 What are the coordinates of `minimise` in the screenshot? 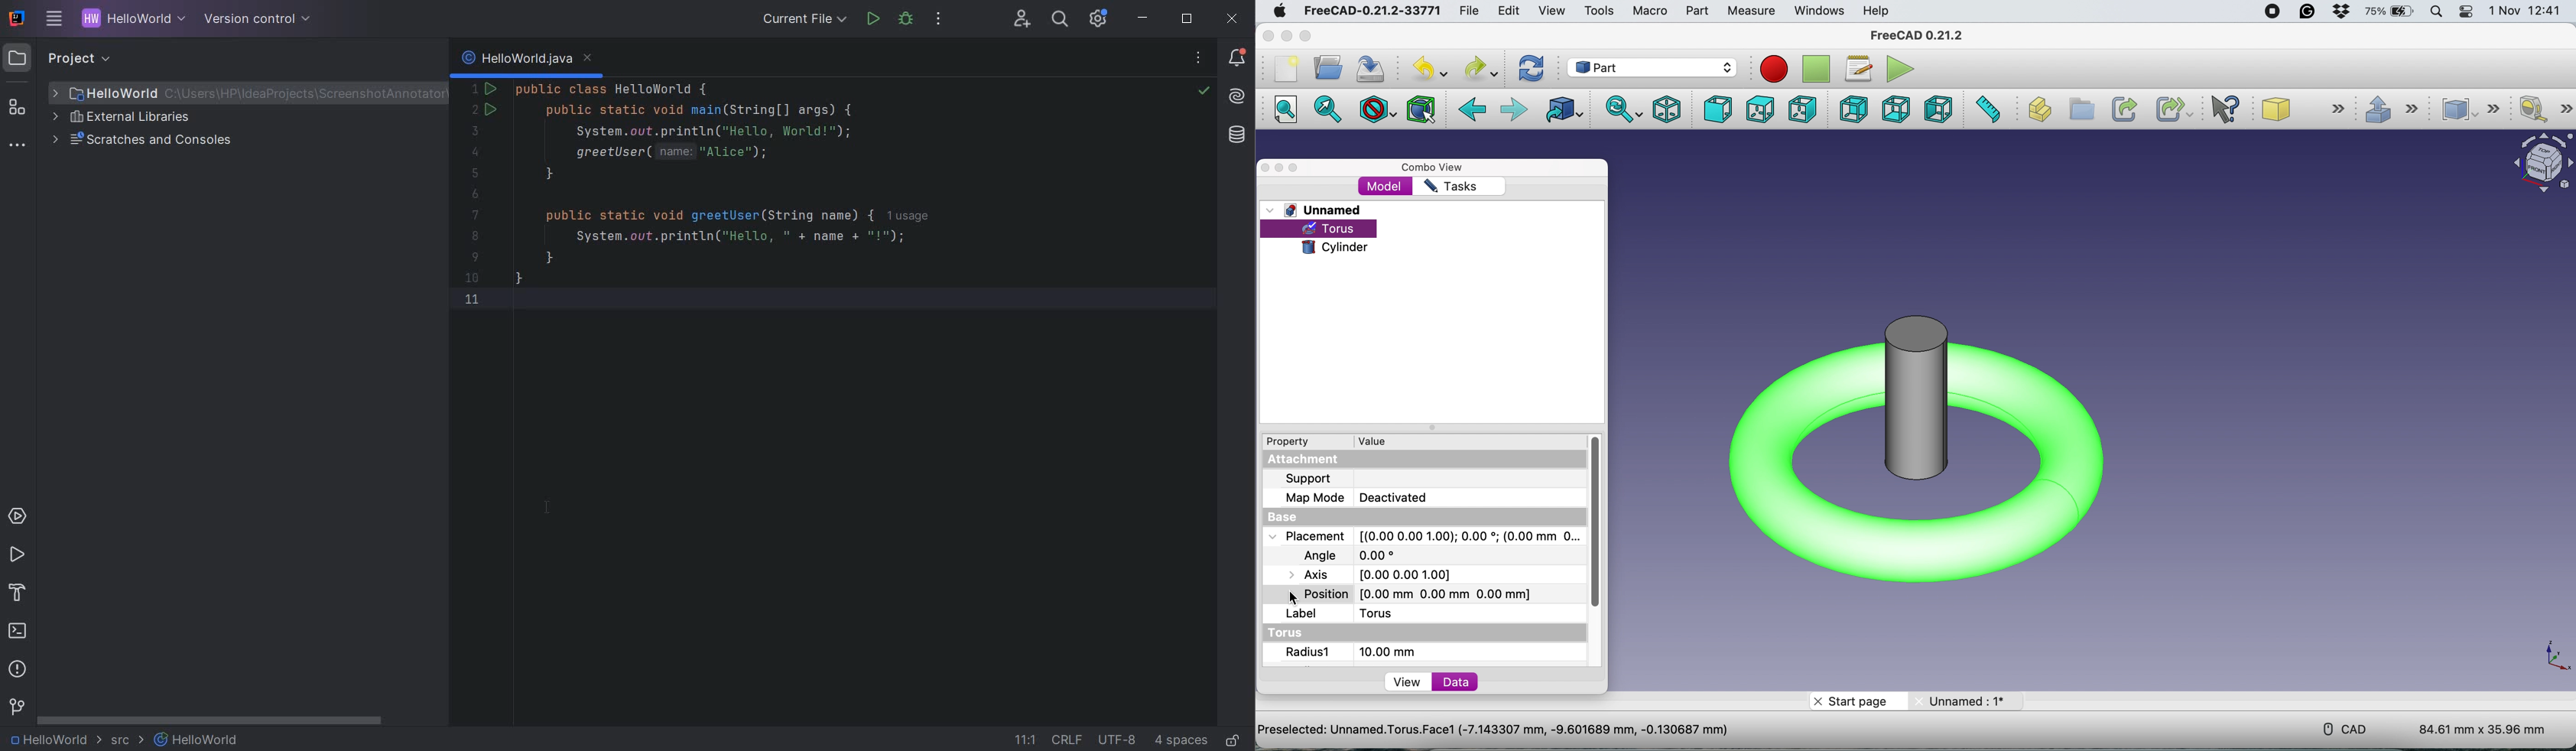 It's located at (1284, 36).